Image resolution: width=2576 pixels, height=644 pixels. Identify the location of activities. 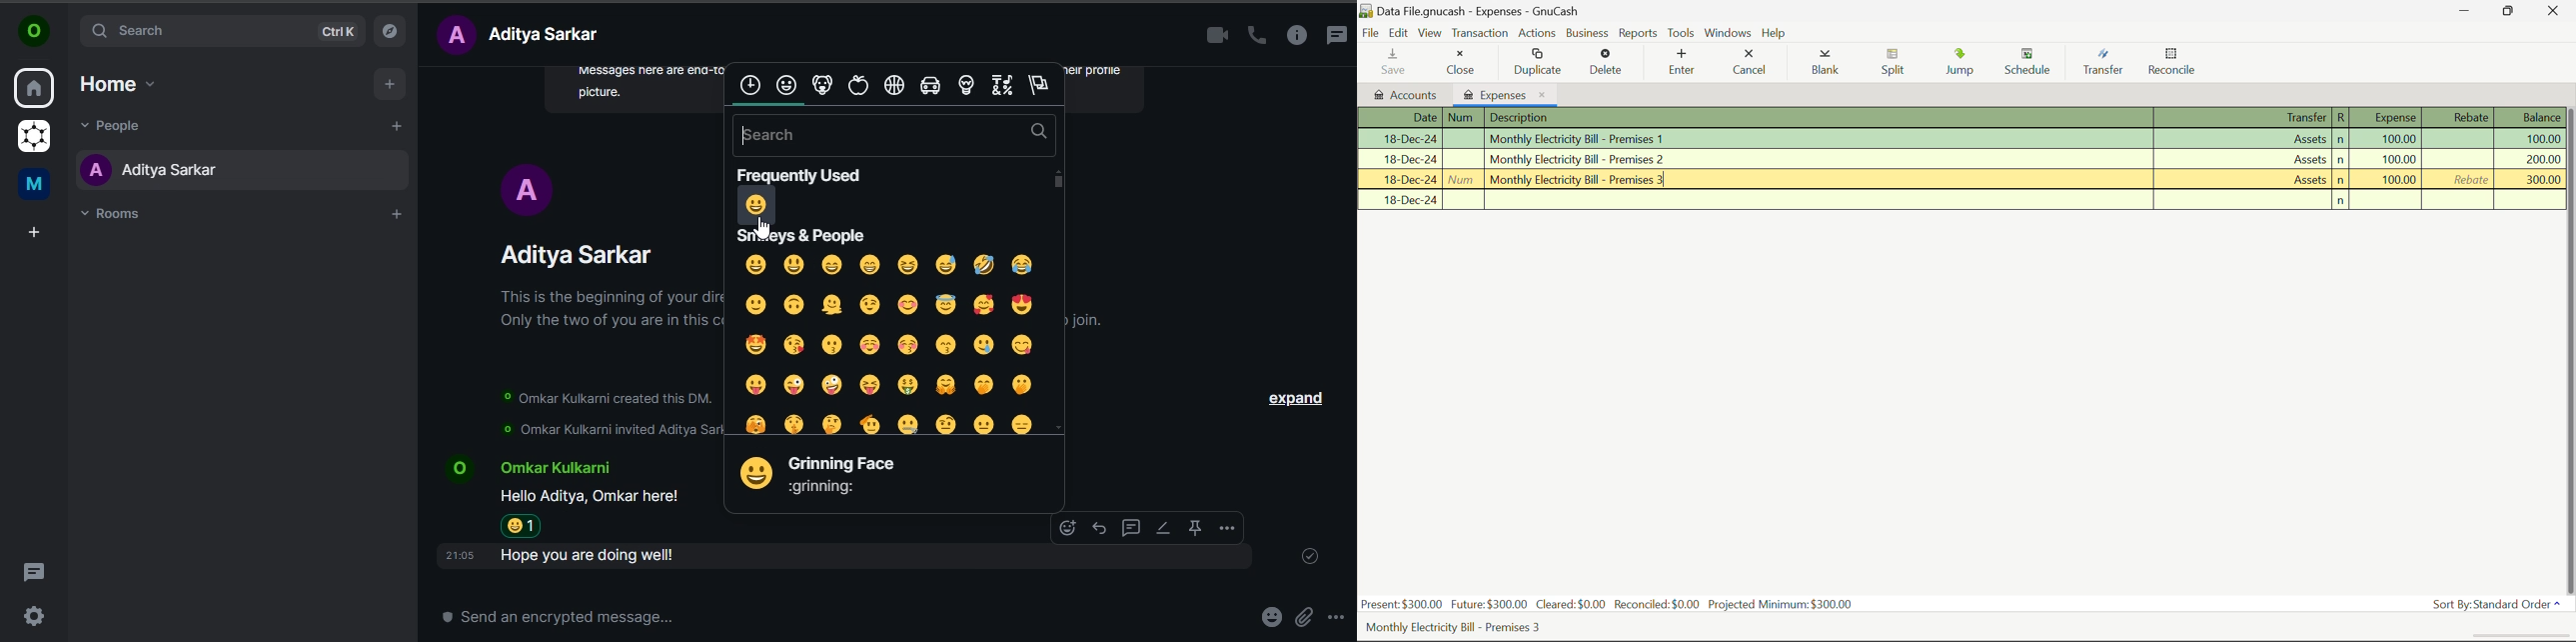
(894, 86).